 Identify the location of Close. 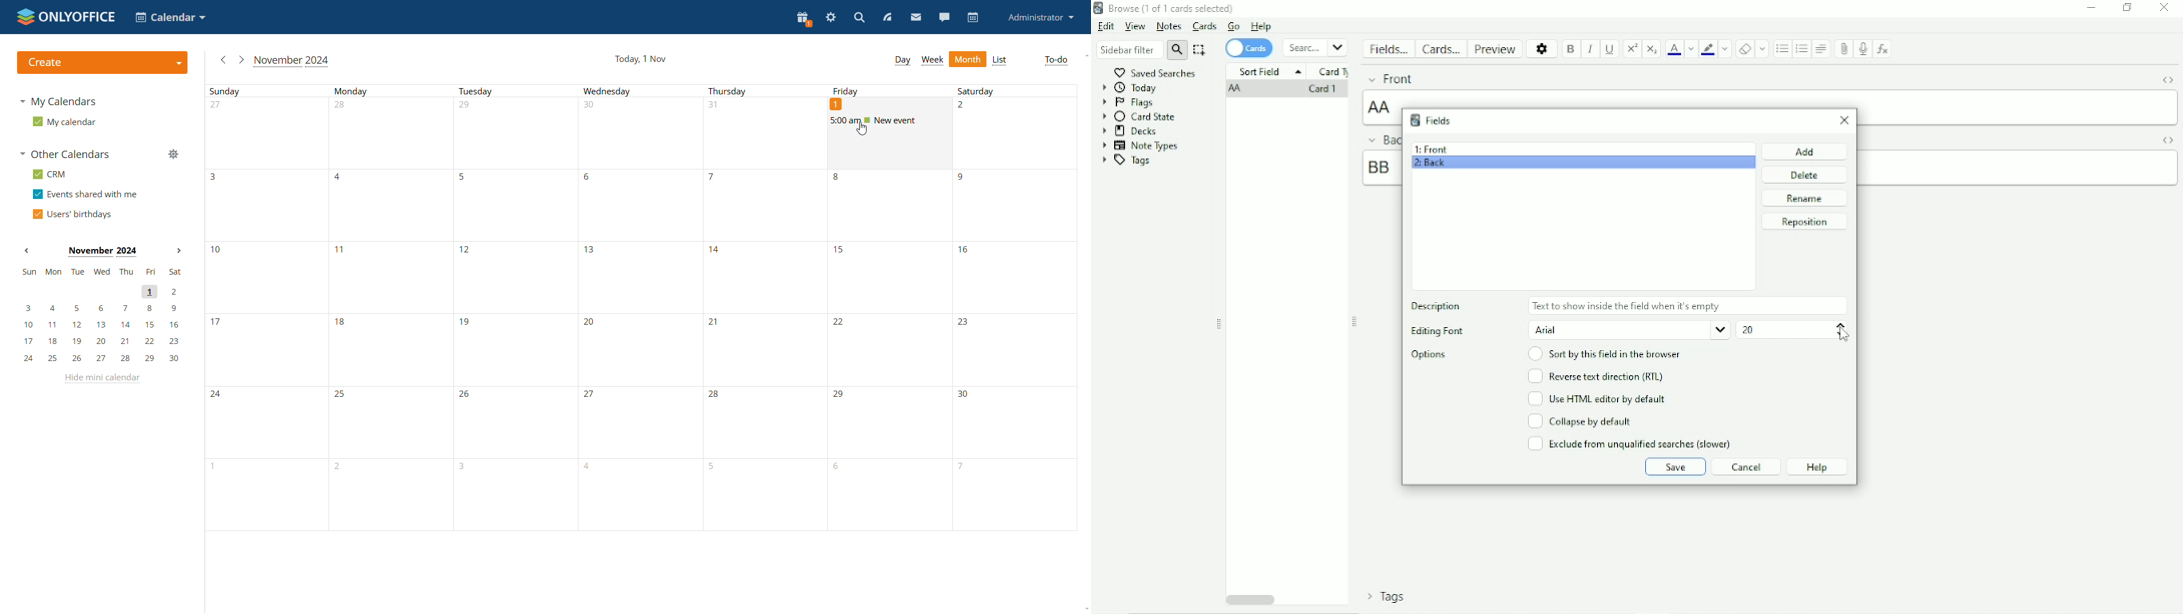
(1845, 120).